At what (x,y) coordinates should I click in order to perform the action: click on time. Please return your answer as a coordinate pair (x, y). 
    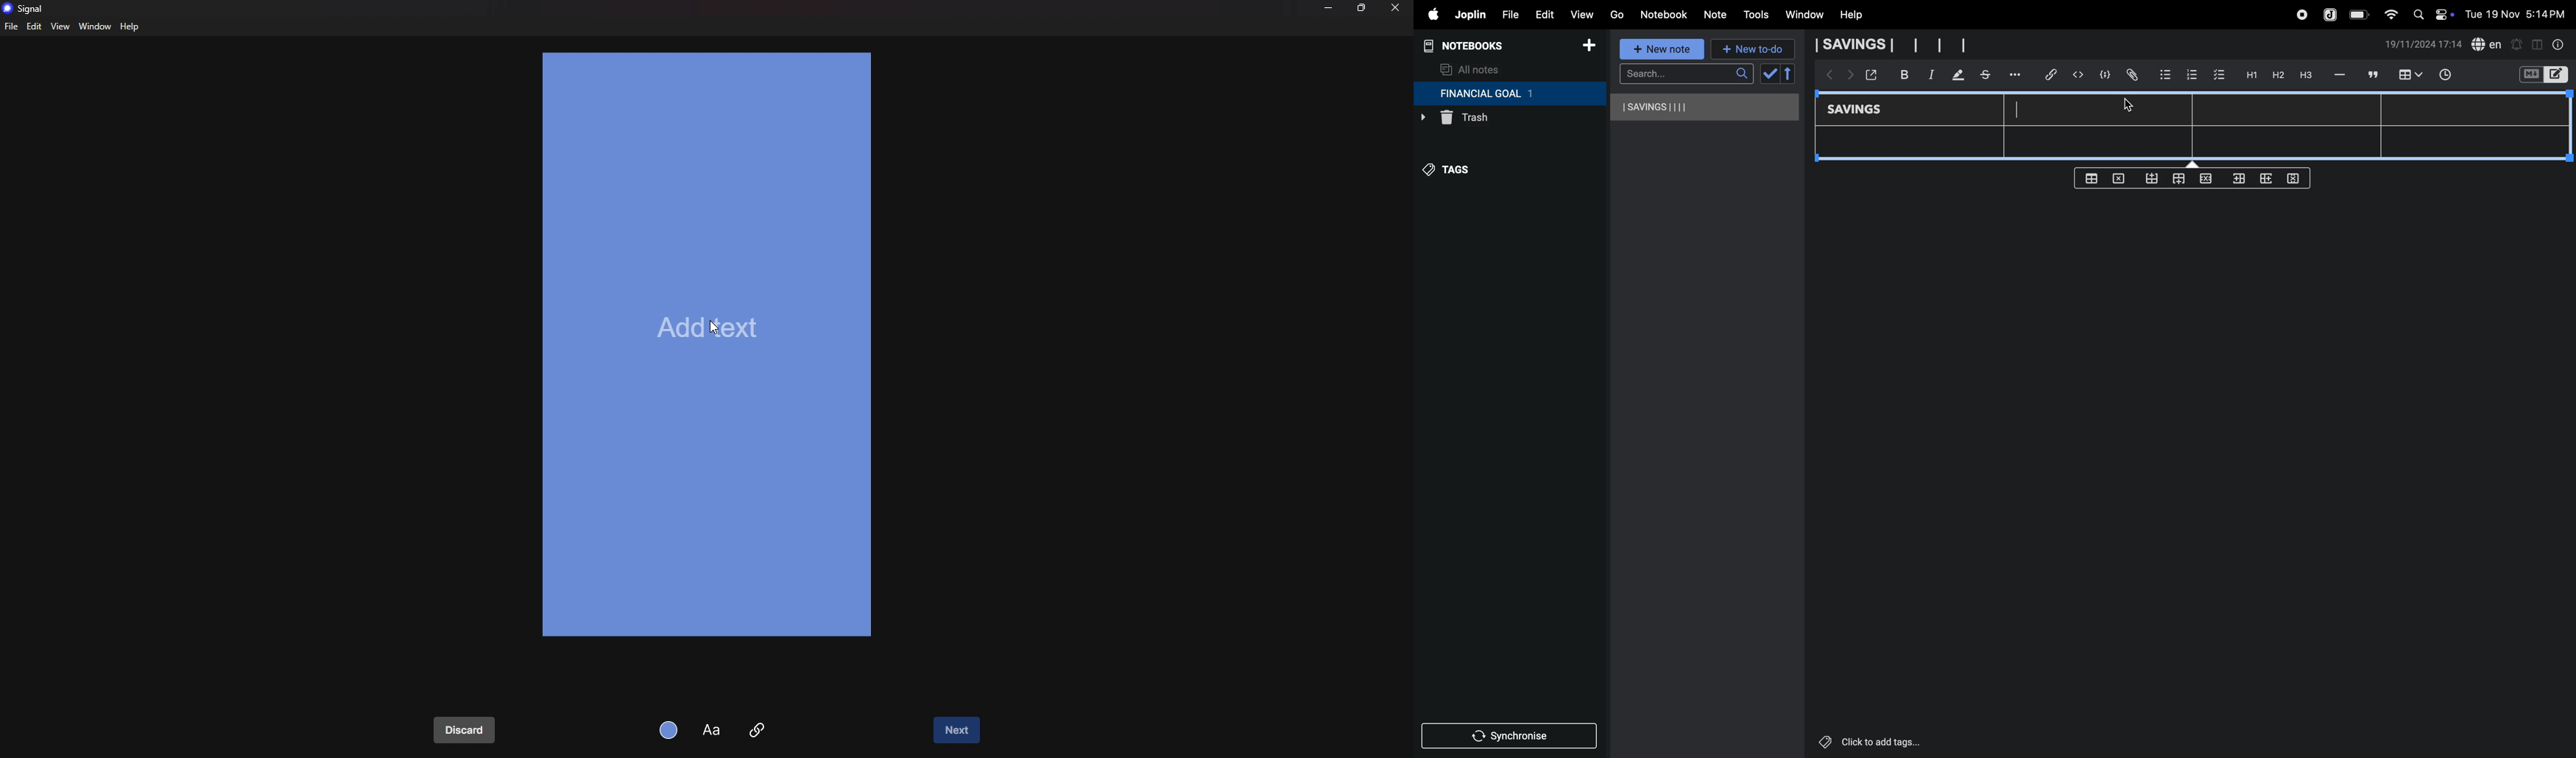
    Looking at the image, I should click on (2451, 76).